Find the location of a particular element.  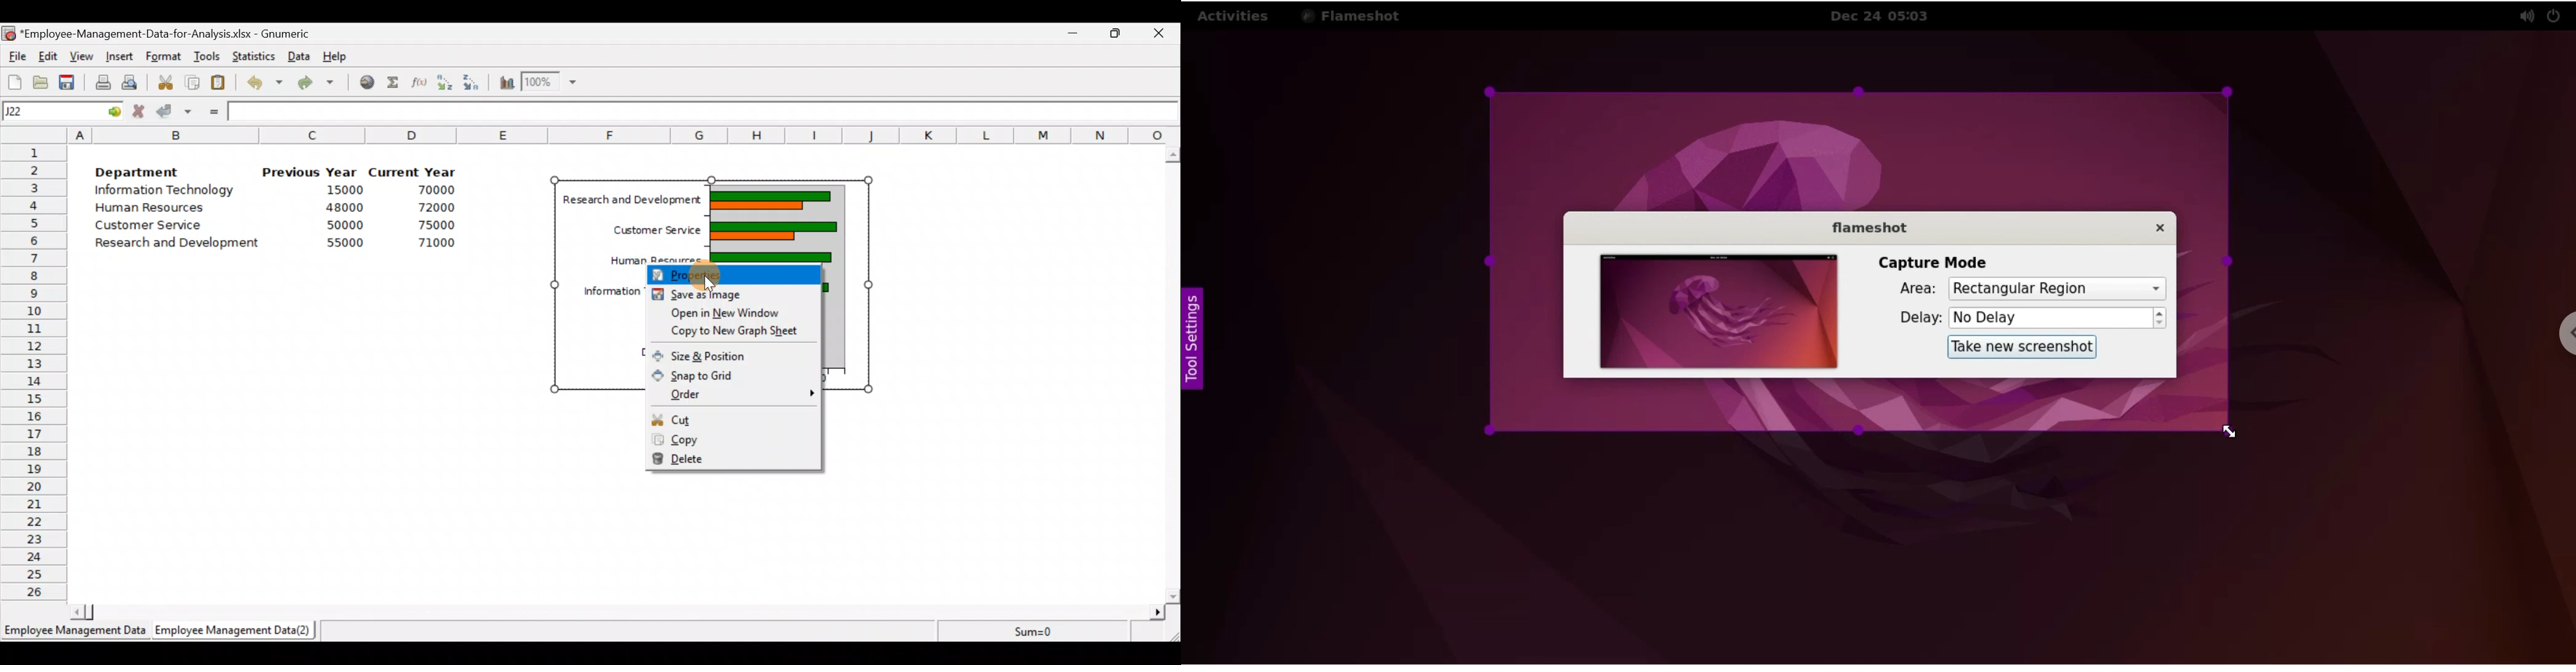

Create a new workbook is located at coordinates (14, 81).